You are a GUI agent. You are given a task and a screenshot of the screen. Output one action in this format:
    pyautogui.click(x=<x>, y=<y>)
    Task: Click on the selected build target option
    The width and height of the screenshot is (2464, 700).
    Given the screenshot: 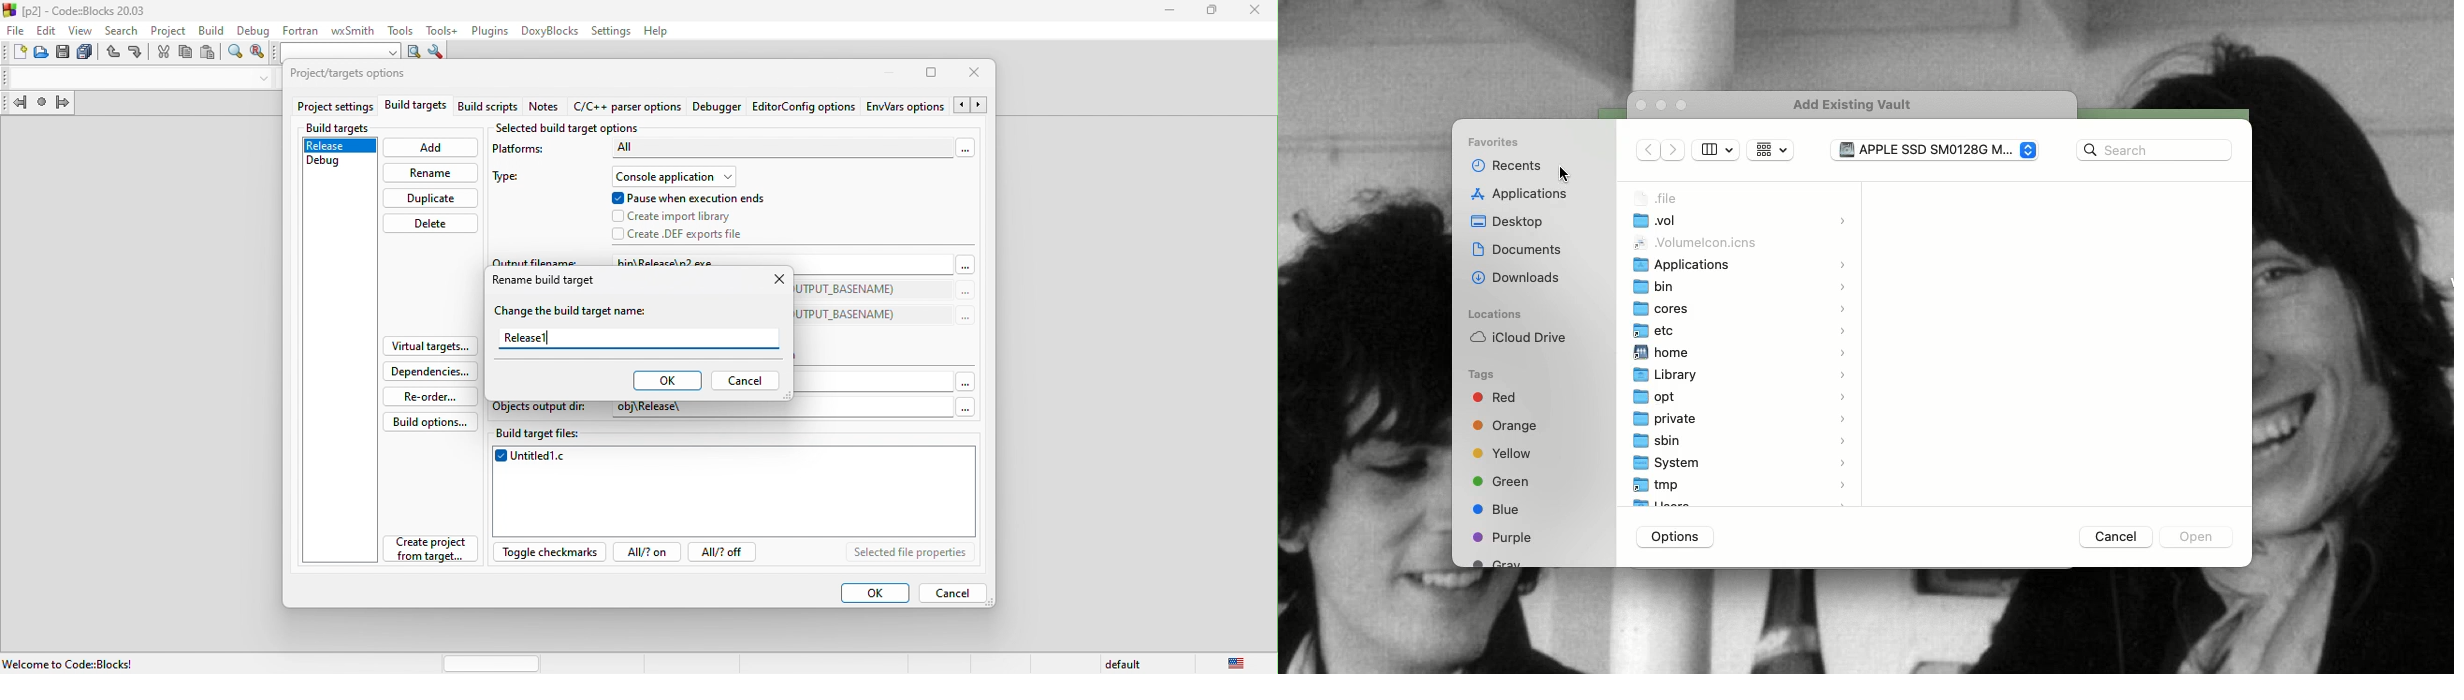 What is the action you would take?
    pyautogui.click(x=573, y=129)
    